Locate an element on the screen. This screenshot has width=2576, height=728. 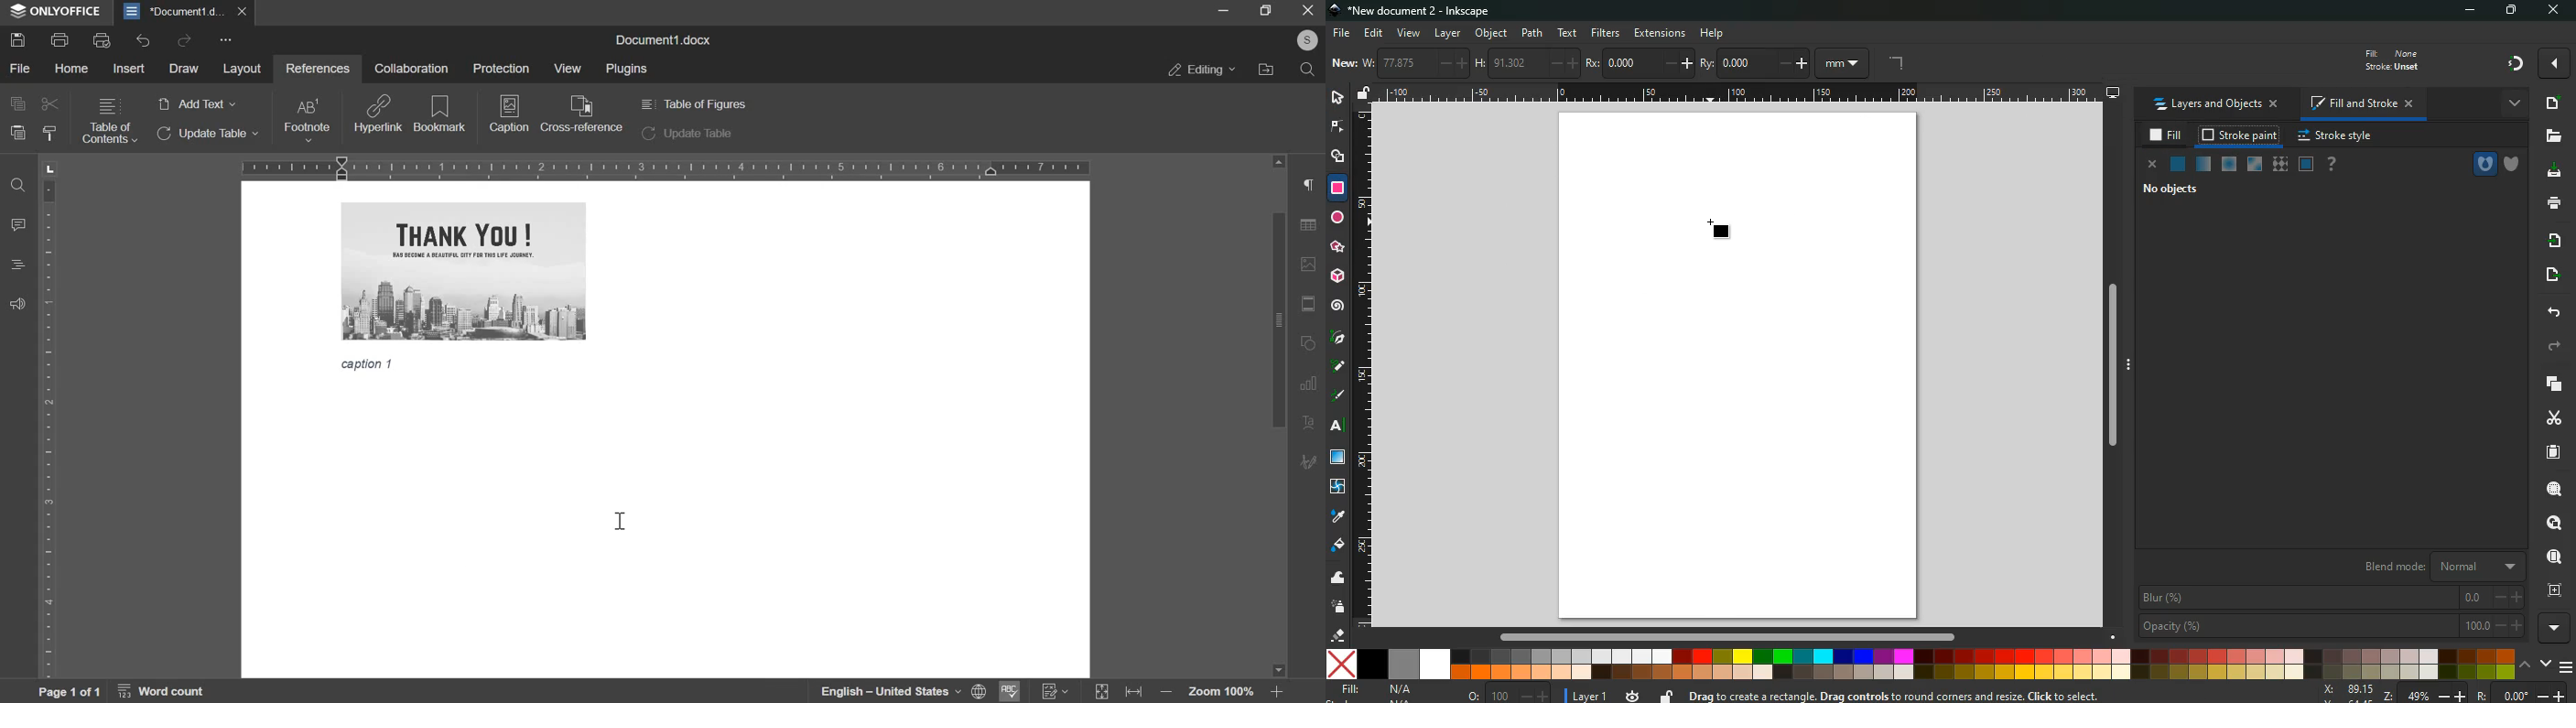
rotate is located at coordinates (1310, 345).